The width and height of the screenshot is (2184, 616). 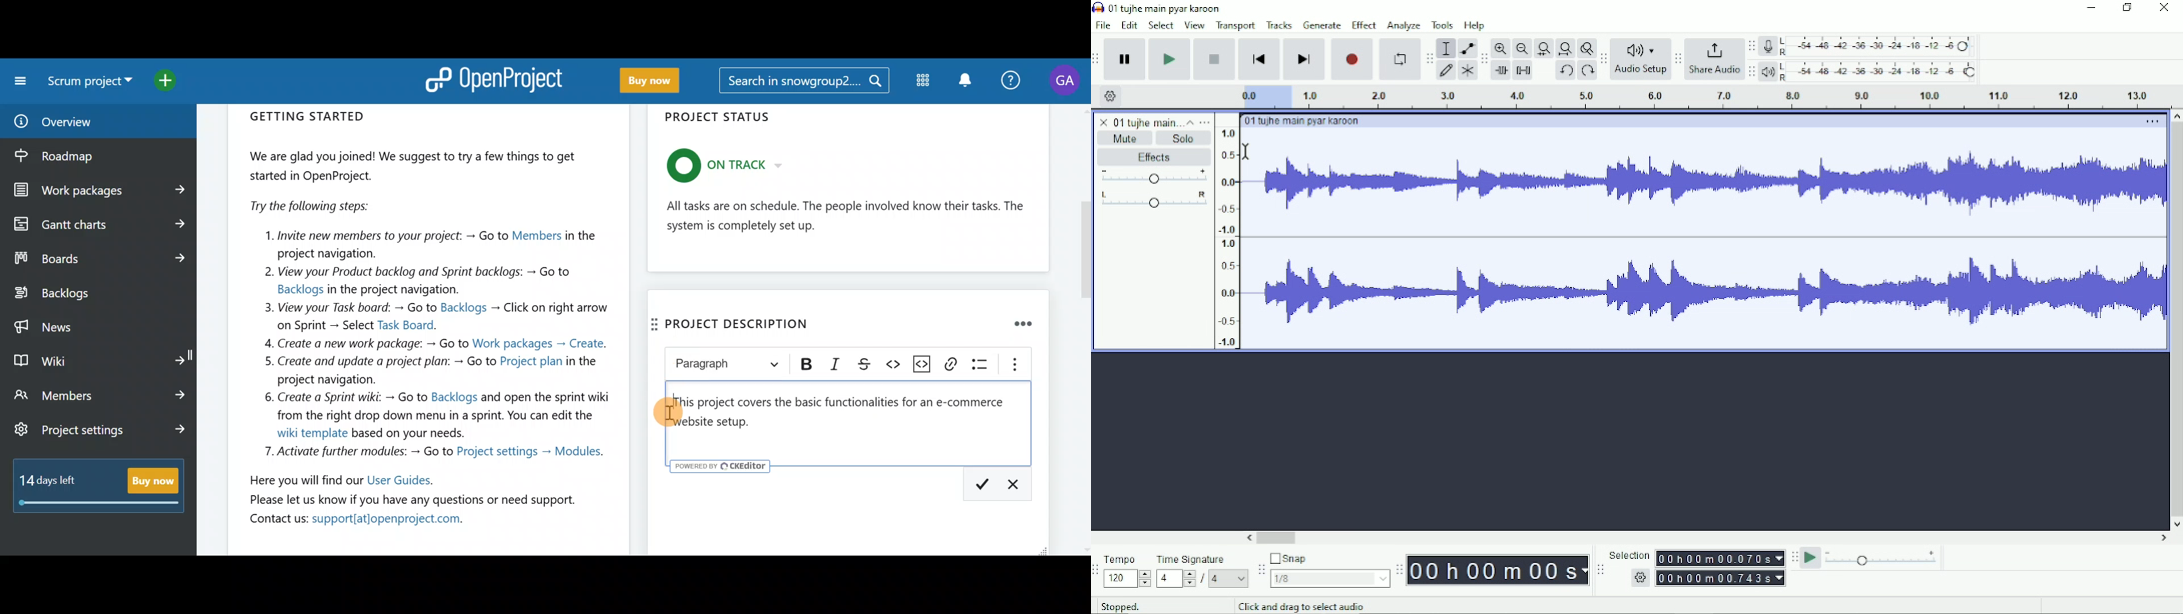 What do you see at coordinates (1566, 49) in the screenshot?
I see `Fit project to width` at bounding box center [1566, 49].